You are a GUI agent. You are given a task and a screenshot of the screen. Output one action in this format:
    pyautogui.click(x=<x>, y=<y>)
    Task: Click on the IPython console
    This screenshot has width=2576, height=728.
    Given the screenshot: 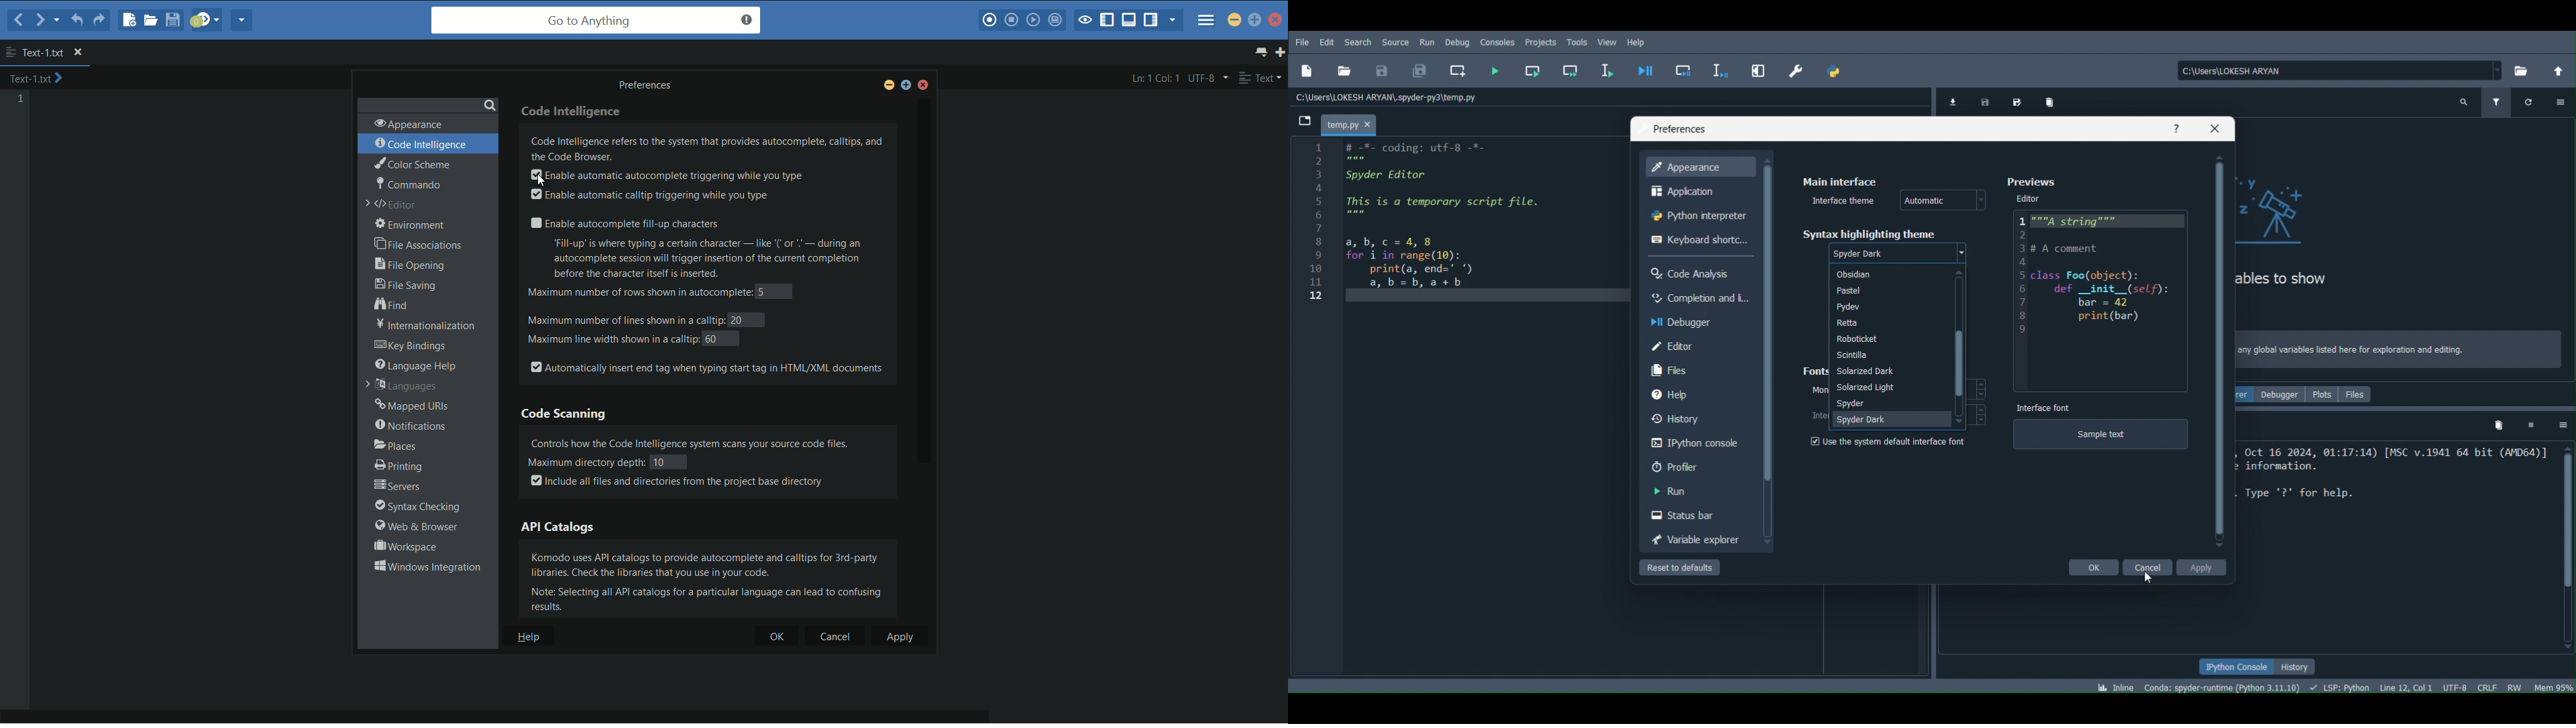 What is the action you would take?
    pyautogui.click(x=2237, y=668)
    